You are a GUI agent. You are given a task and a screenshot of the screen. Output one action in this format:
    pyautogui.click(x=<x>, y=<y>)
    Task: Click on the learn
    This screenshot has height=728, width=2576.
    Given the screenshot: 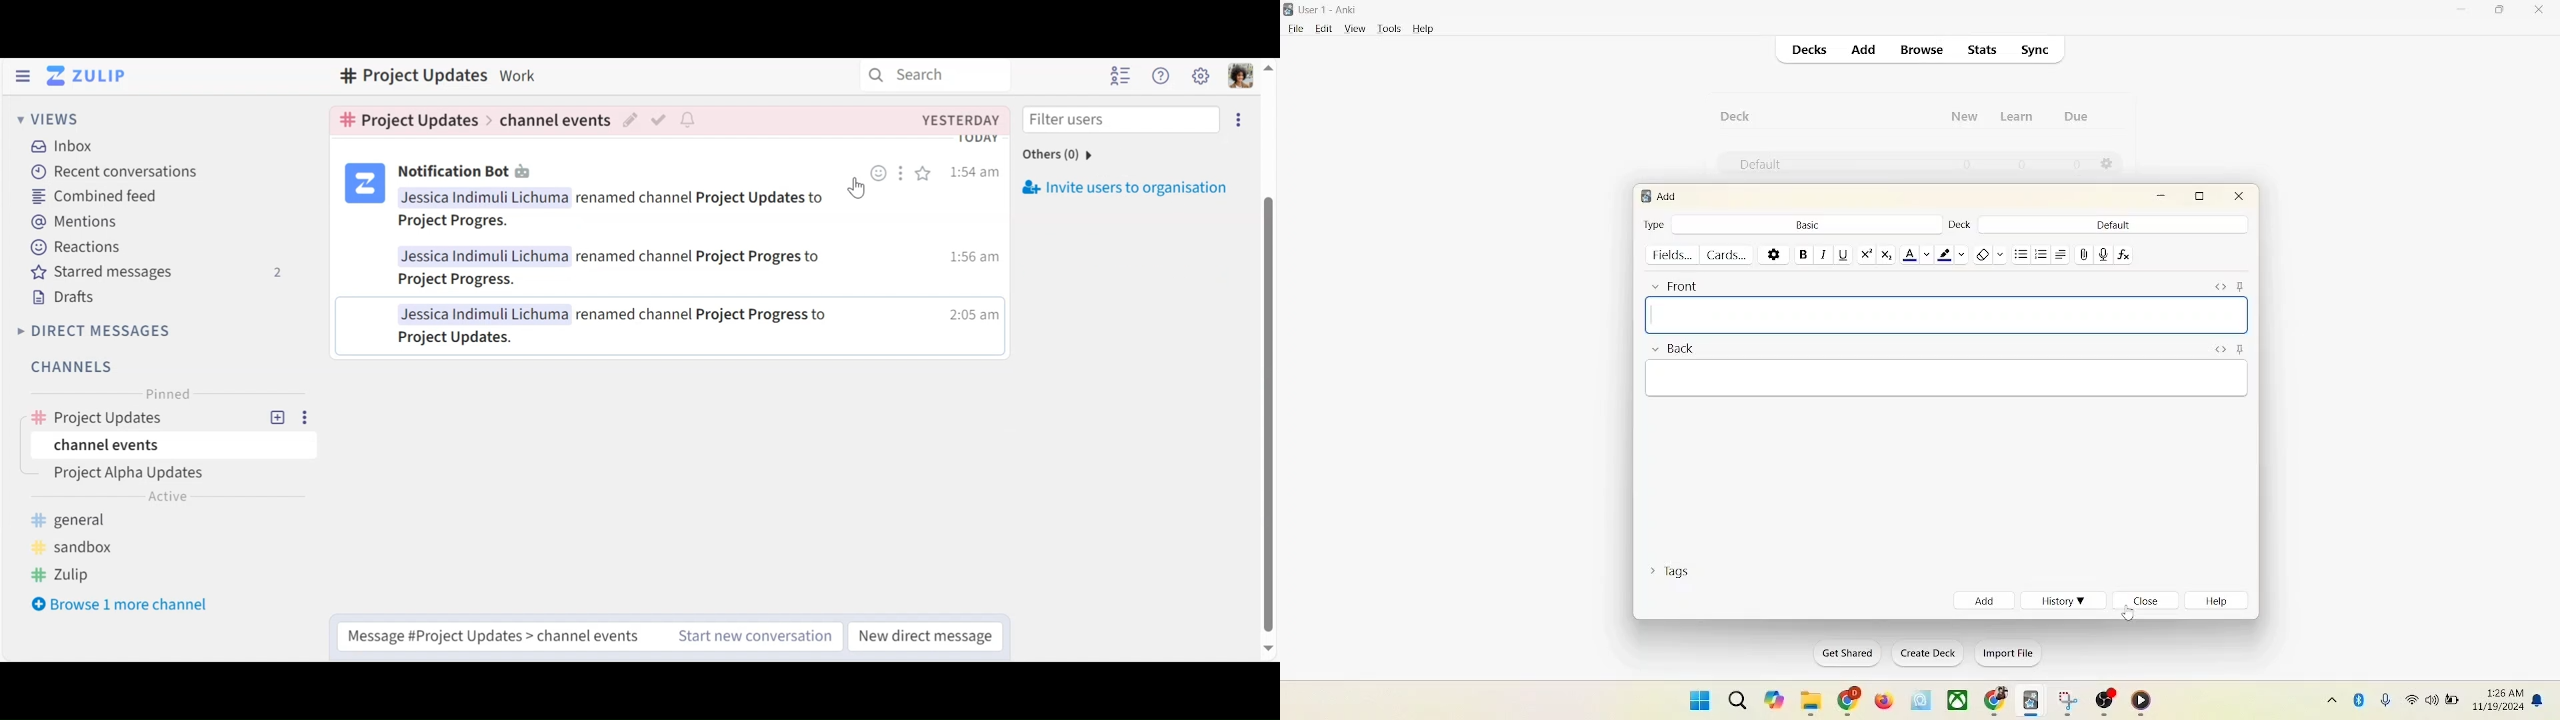 What is the action you would take?
    pyautogui.click(x=2022, y=117)
    